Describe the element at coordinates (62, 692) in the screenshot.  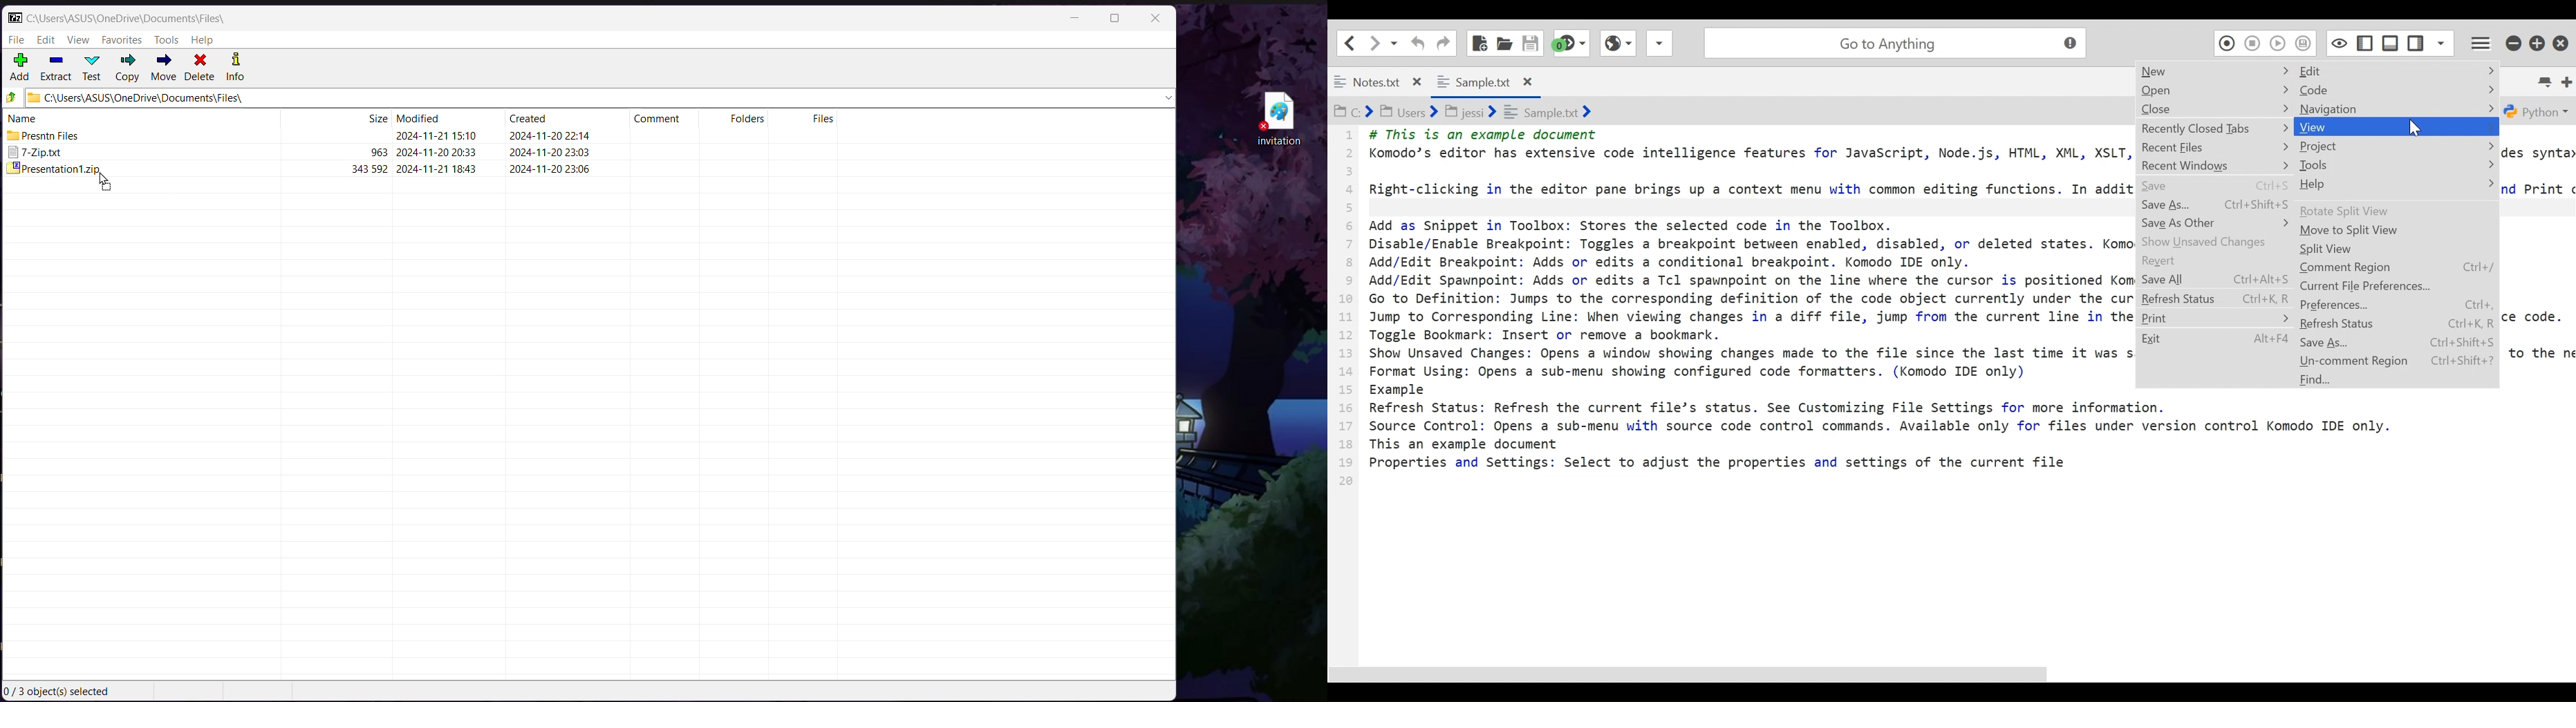
I see `Current Selection` at that location.